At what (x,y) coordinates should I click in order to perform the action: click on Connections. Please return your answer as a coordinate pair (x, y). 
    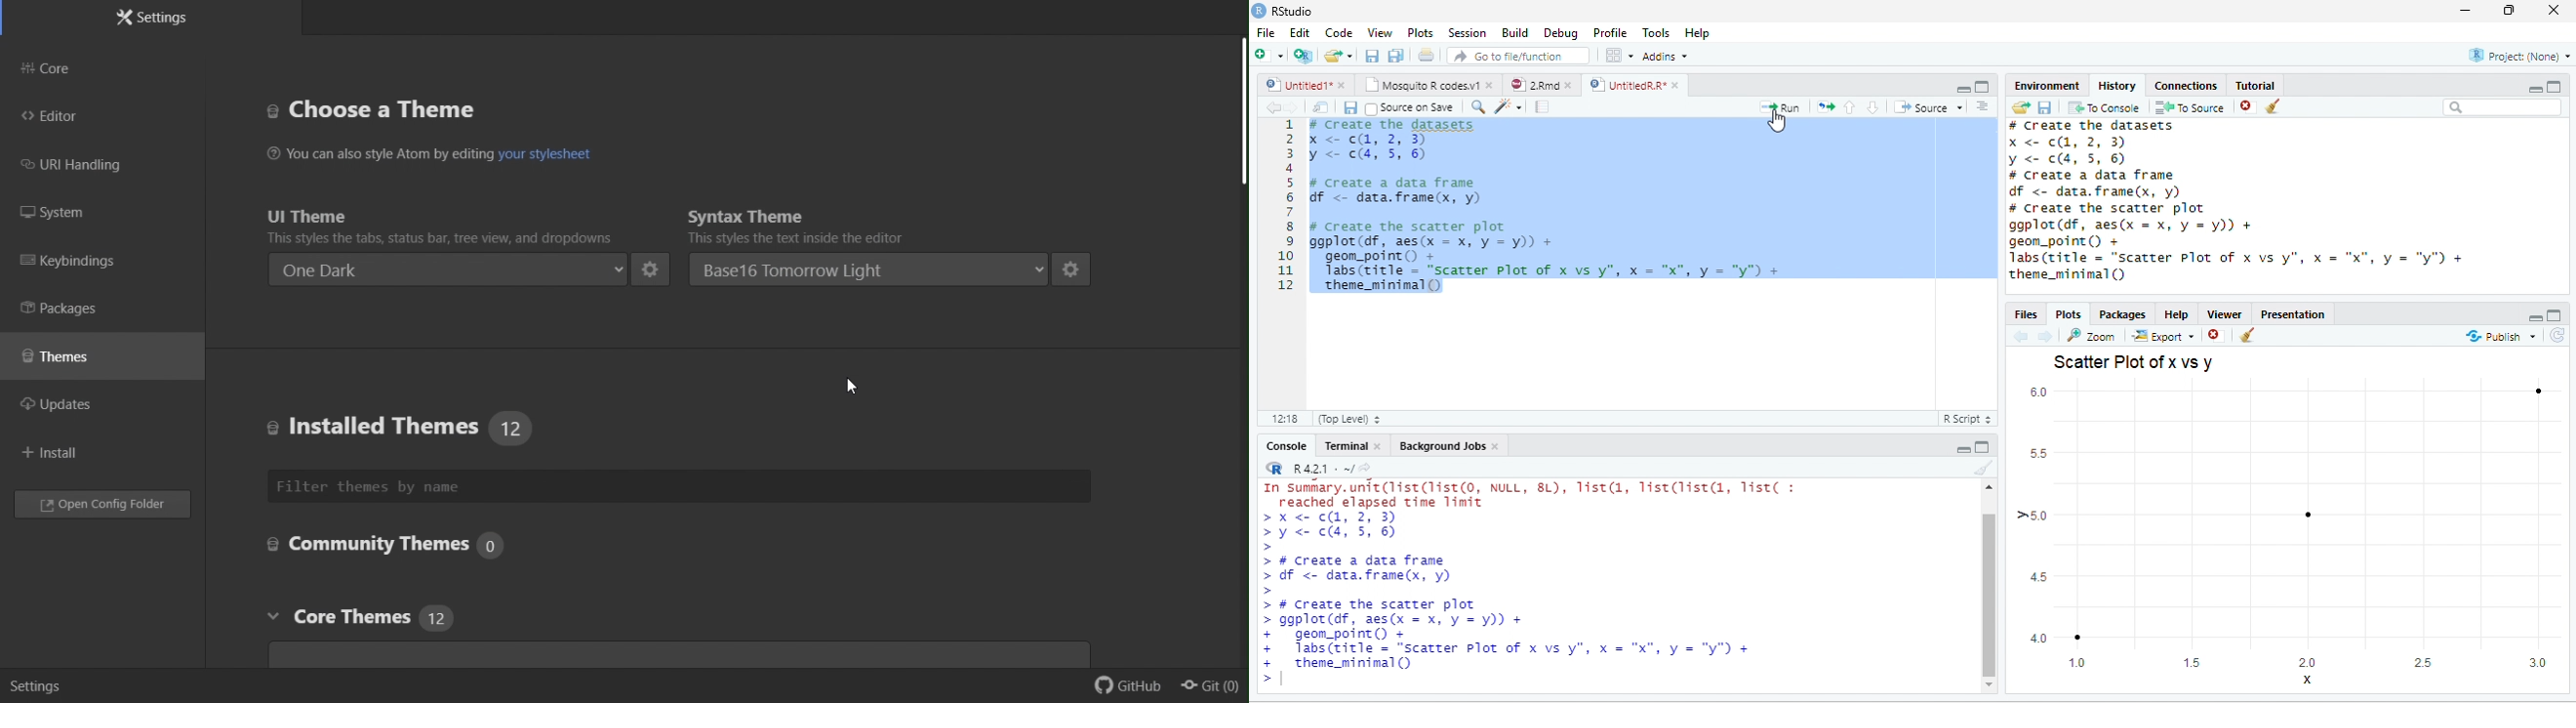
    Looking at the image, I should click on (2187, 85).